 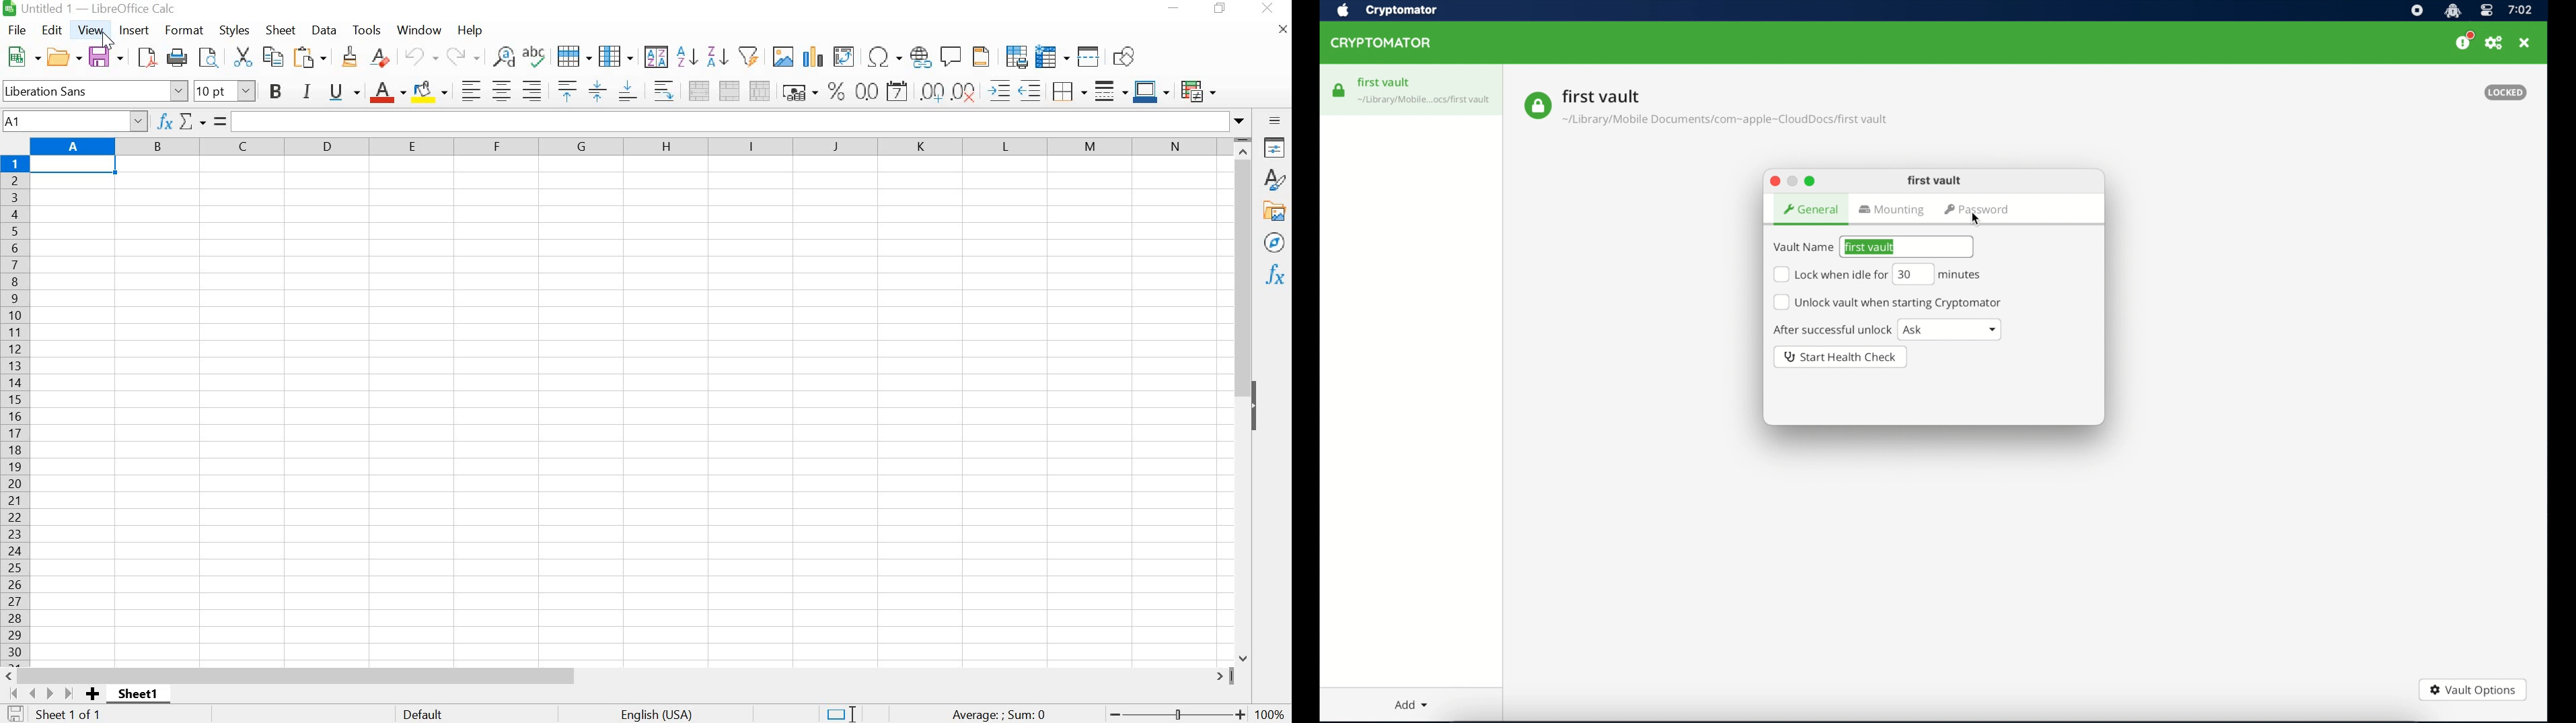 I want to click on SPLIT WINDOW, so click(x=1087, y=56).